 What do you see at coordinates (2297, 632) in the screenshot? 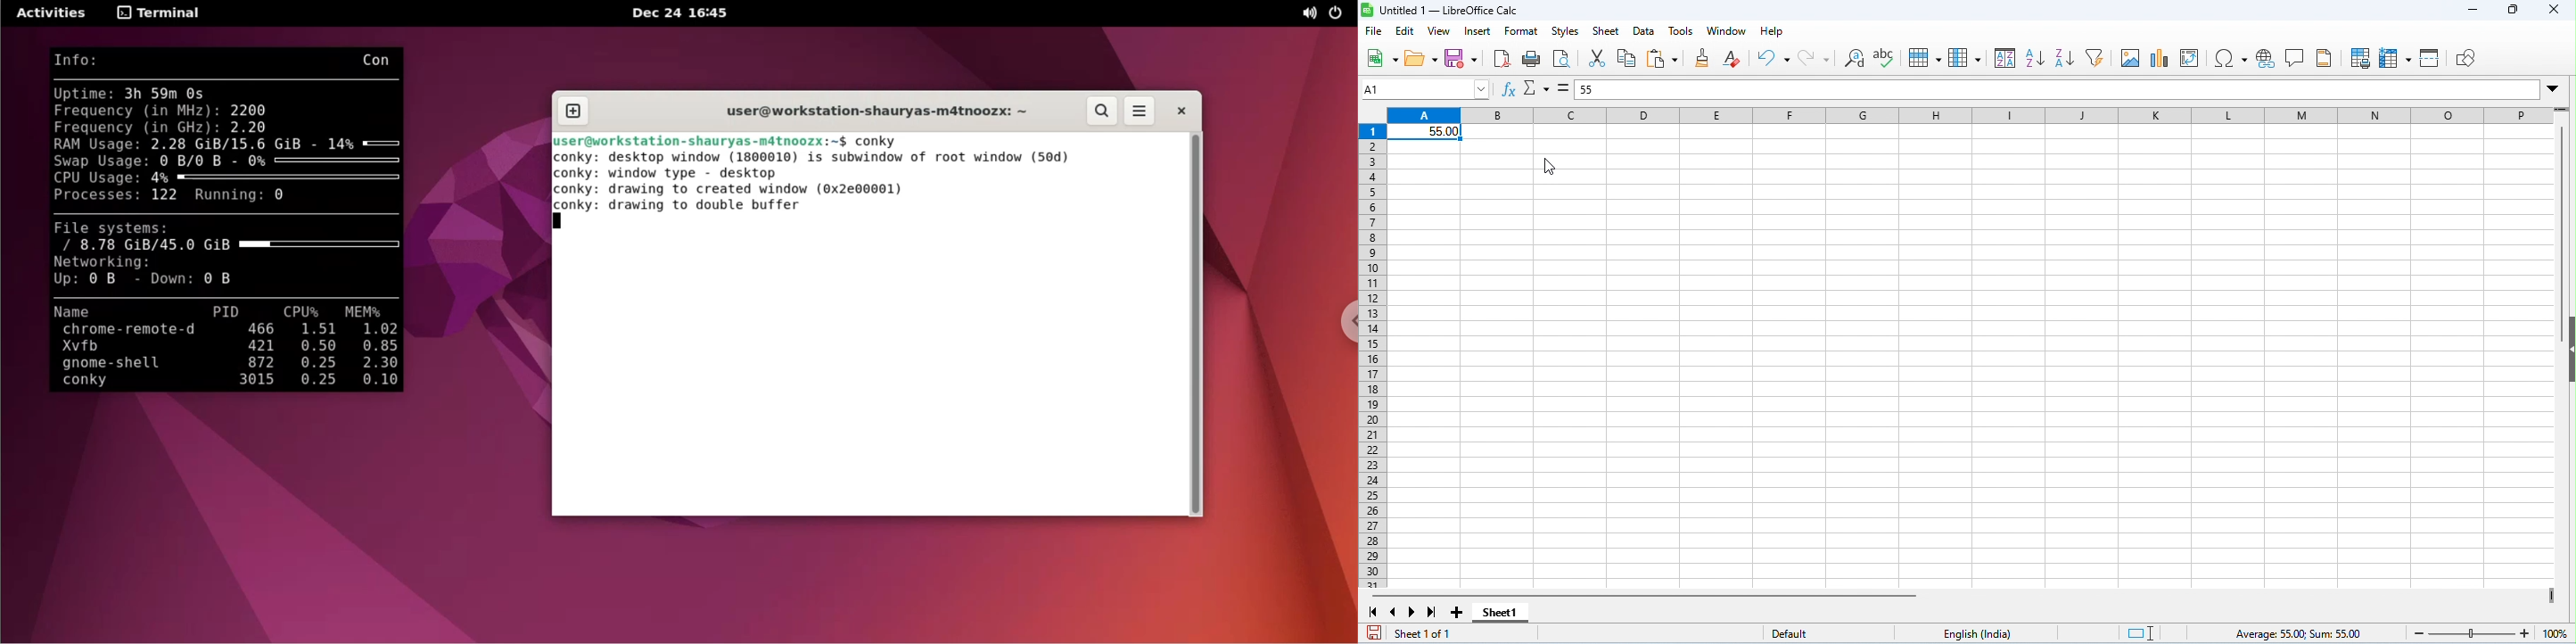
I see `formula` at bounding box center [2297, 632].